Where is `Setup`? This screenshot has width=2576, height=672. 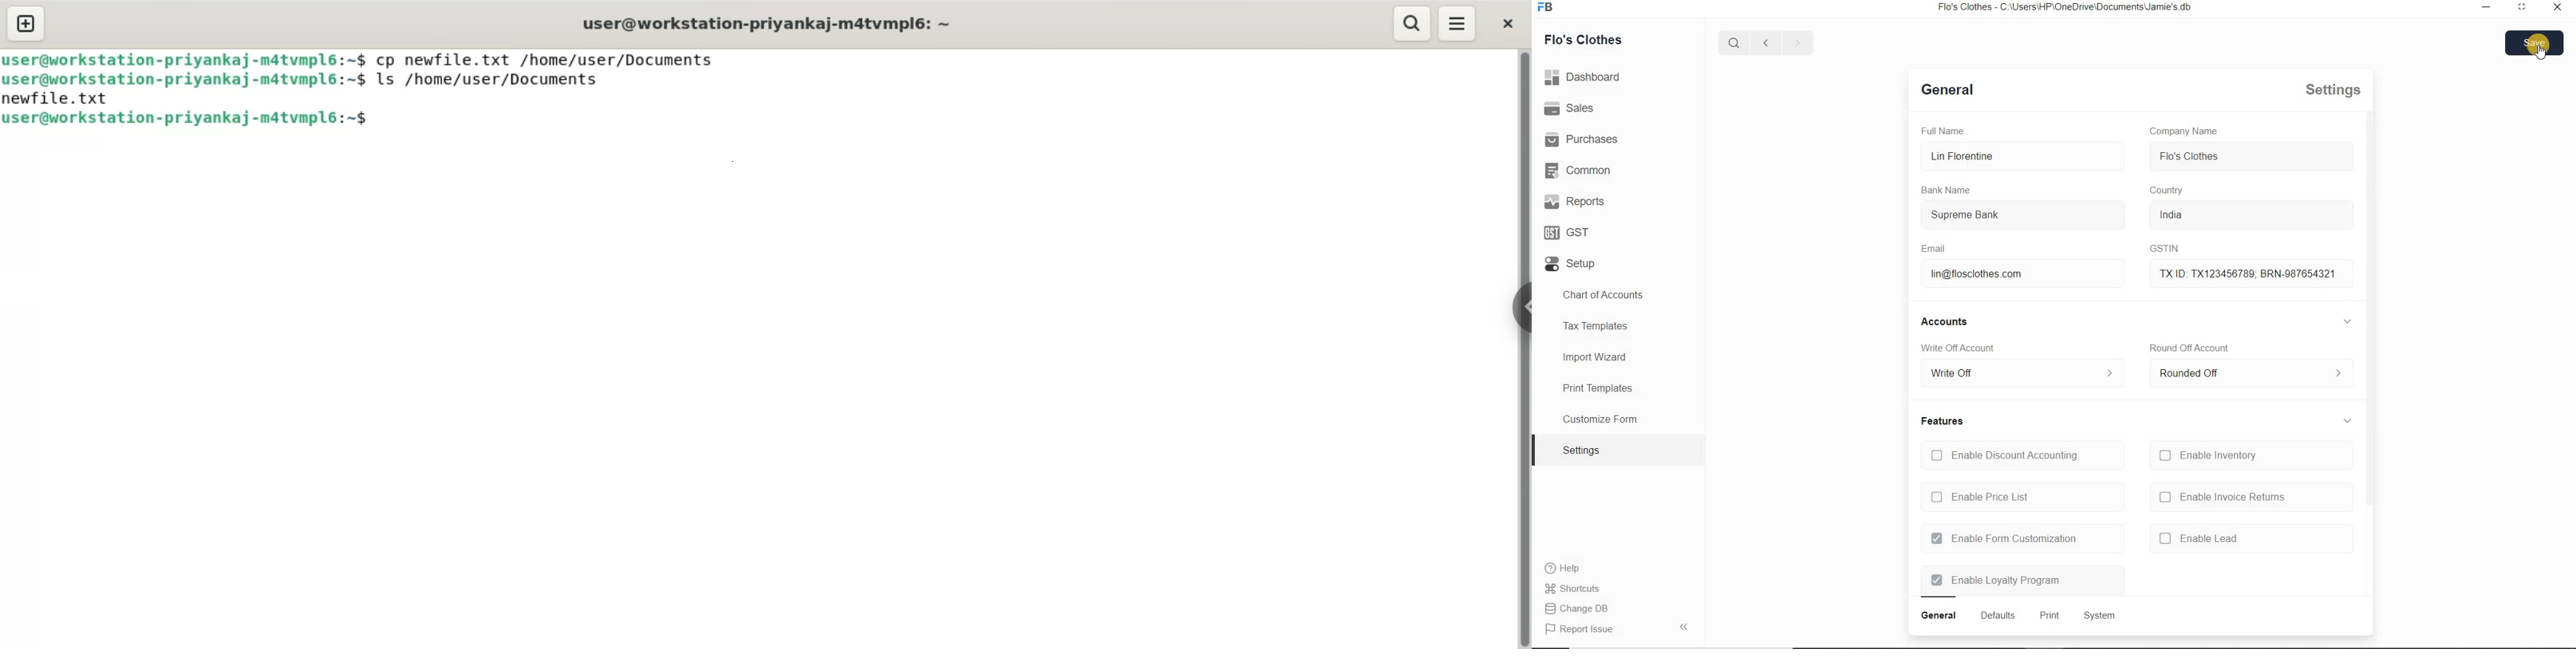 Setup is located at coordinates (1573, 262).